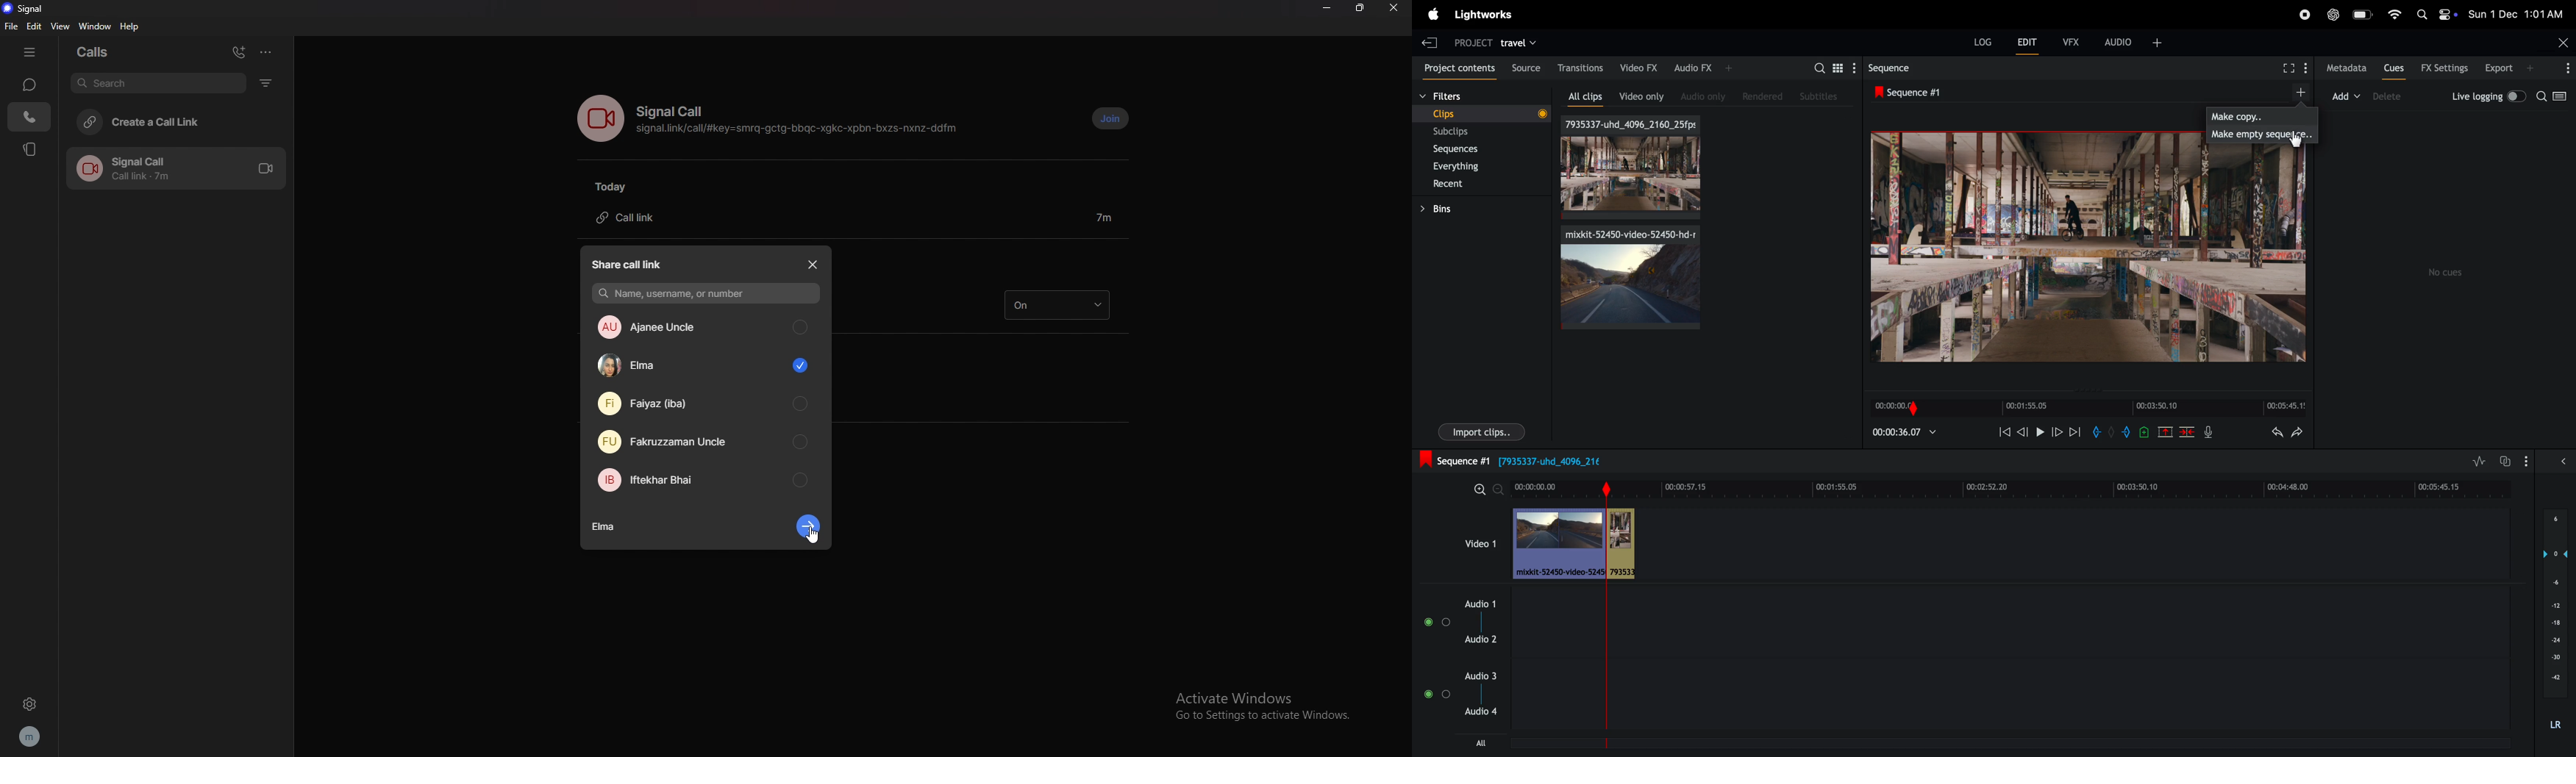 This screenshot has height=784, width=2576. What do you see at coordinates (1436, 692) in the screenshot?
I see `Audio` at bounding box center [1436, 692].